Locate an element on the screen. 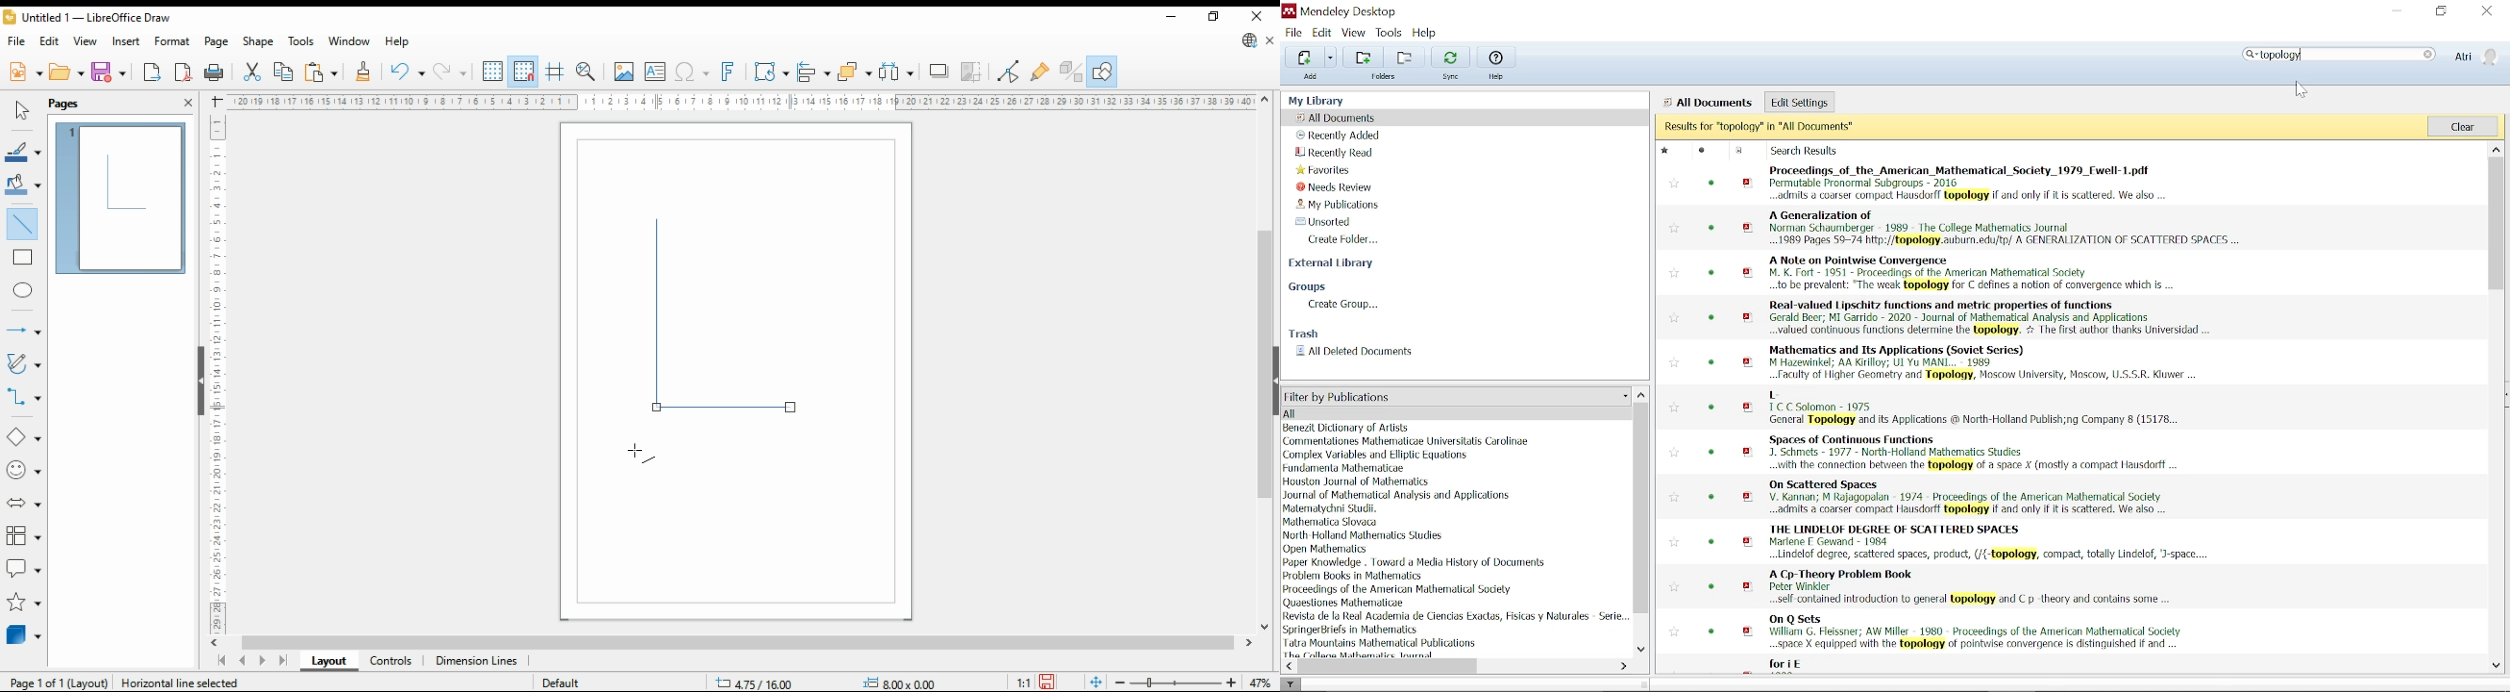 This screenshot has width=2520, height=700.  is located at coordinates (1292, 666).